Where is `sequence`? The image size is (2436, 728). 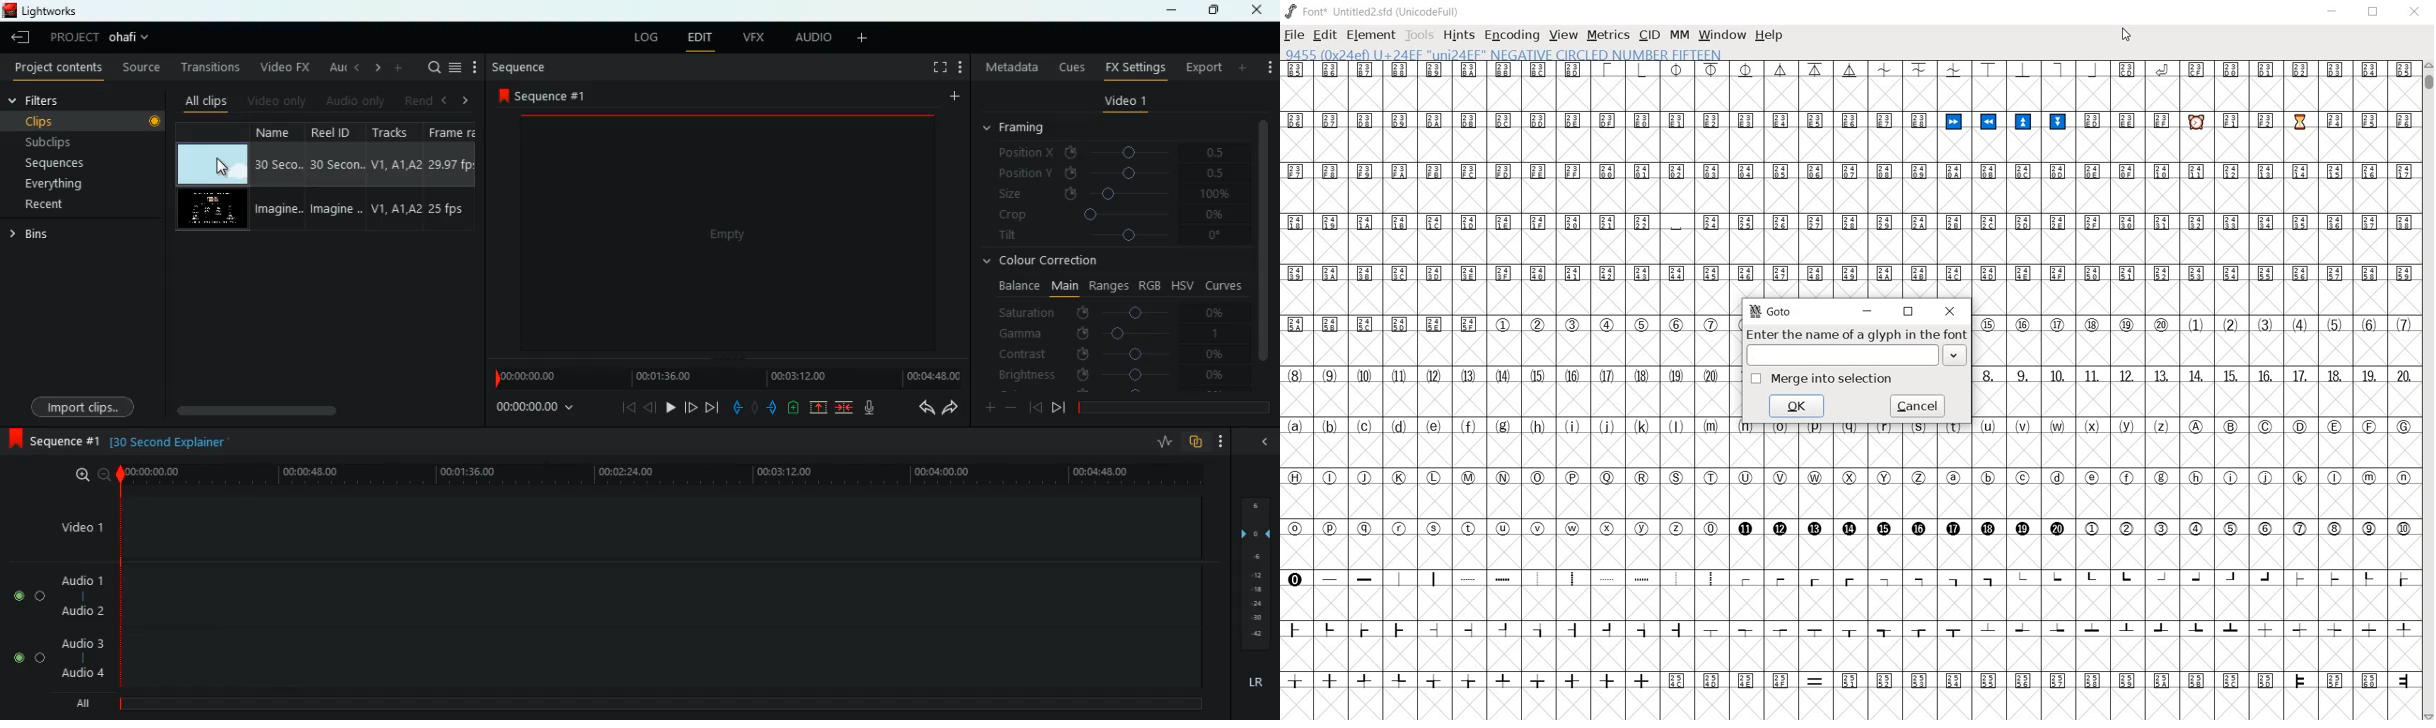
sequence is located at coordinates (550, 96).